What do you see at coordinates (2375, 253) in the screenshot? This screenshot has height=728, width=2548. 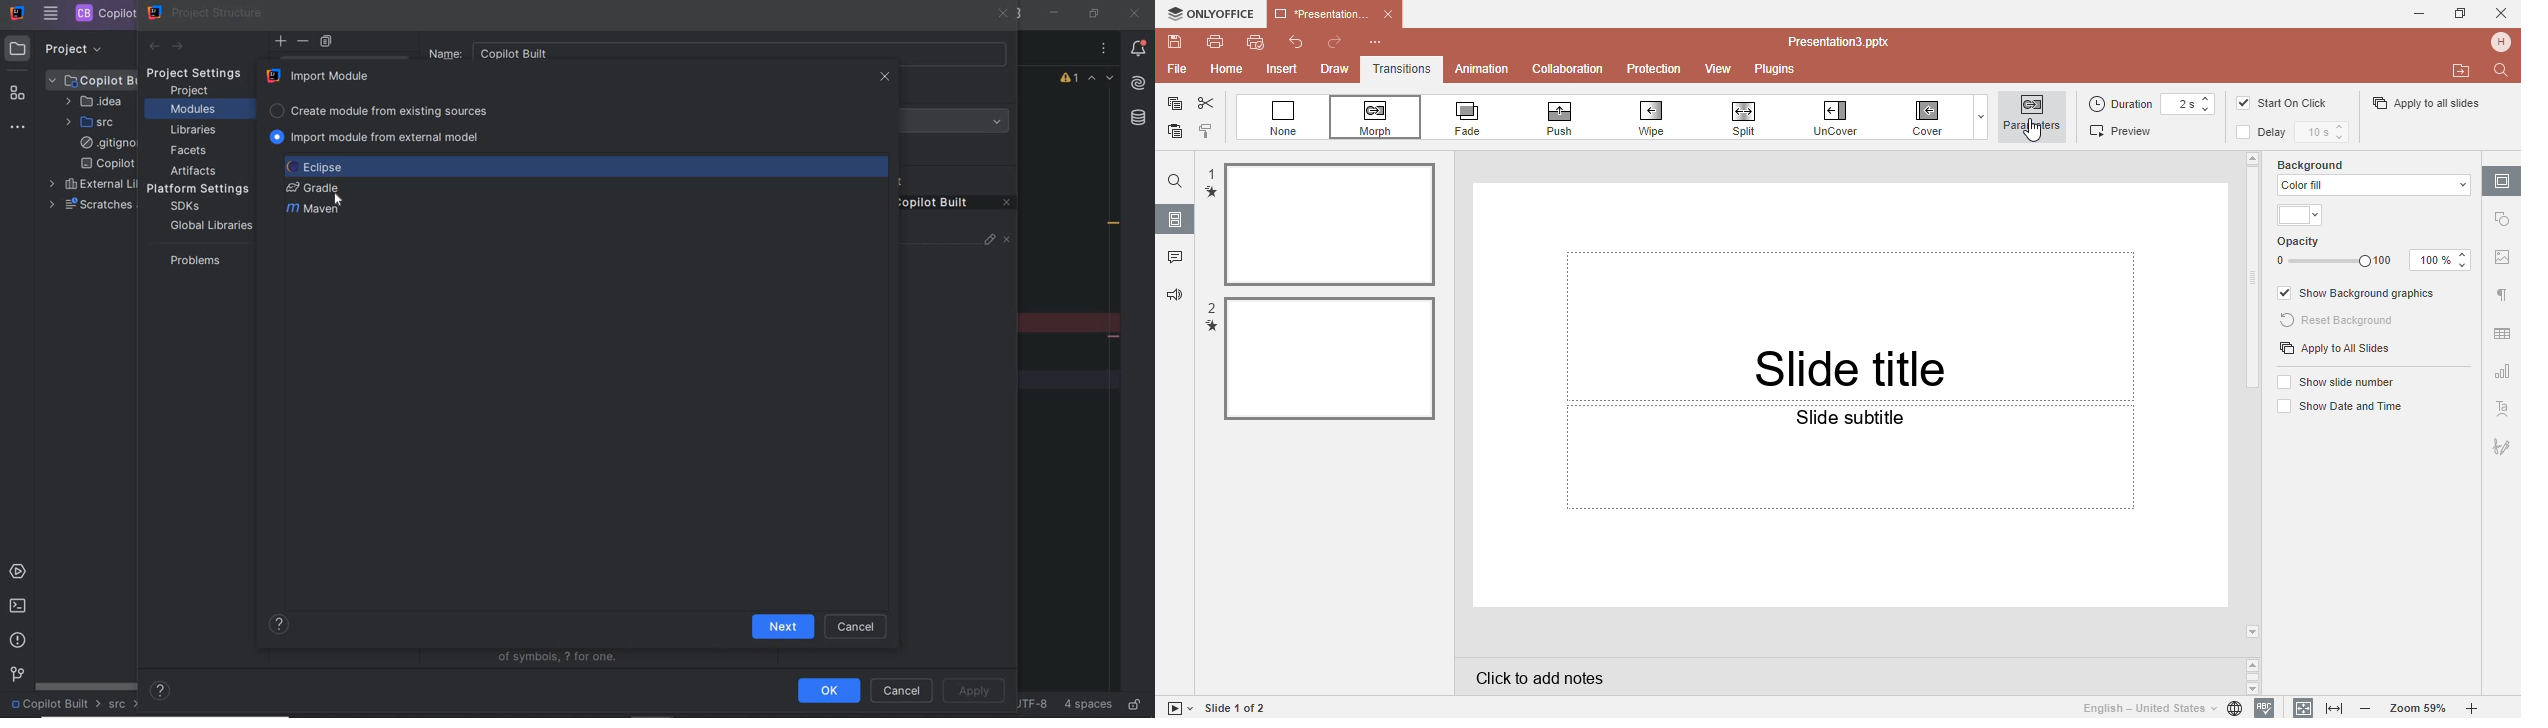 I see `Opacity` at bounding box center [2375, 253].